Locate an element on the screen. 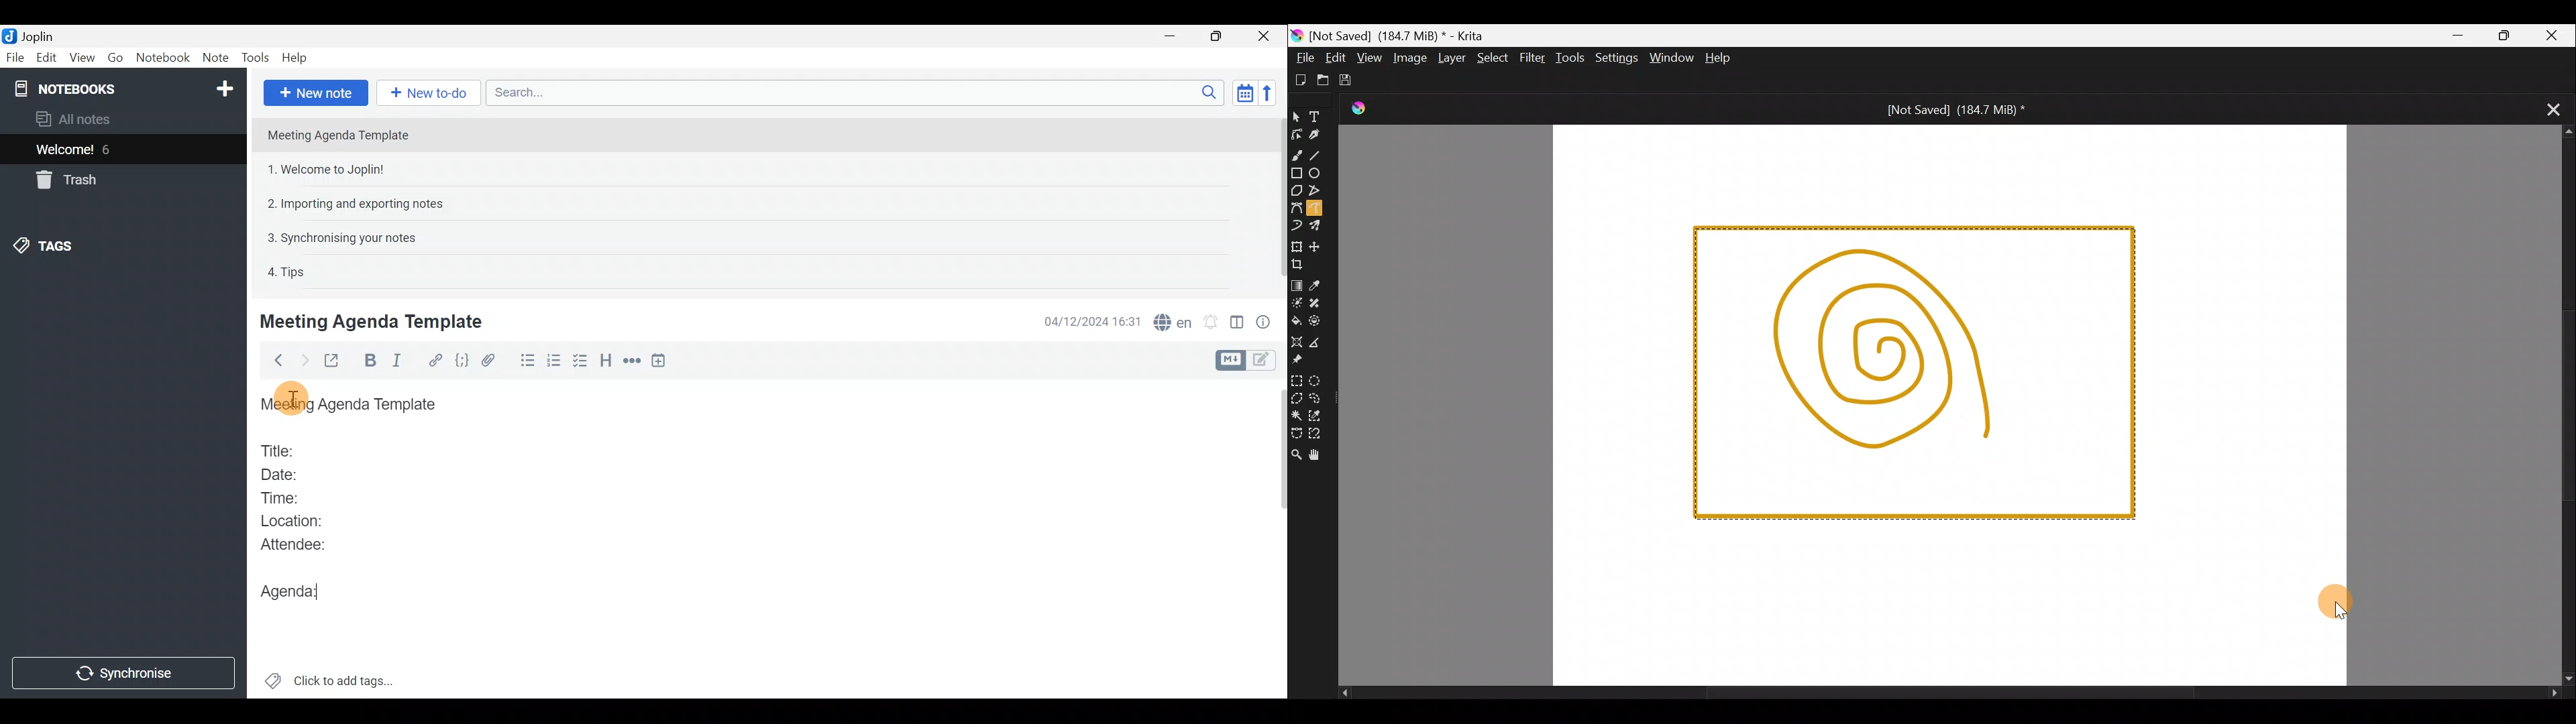 Image resolution: width=2576 pixels, height=728 pixels. Transform a layer is located at coordinates (1296, 247).